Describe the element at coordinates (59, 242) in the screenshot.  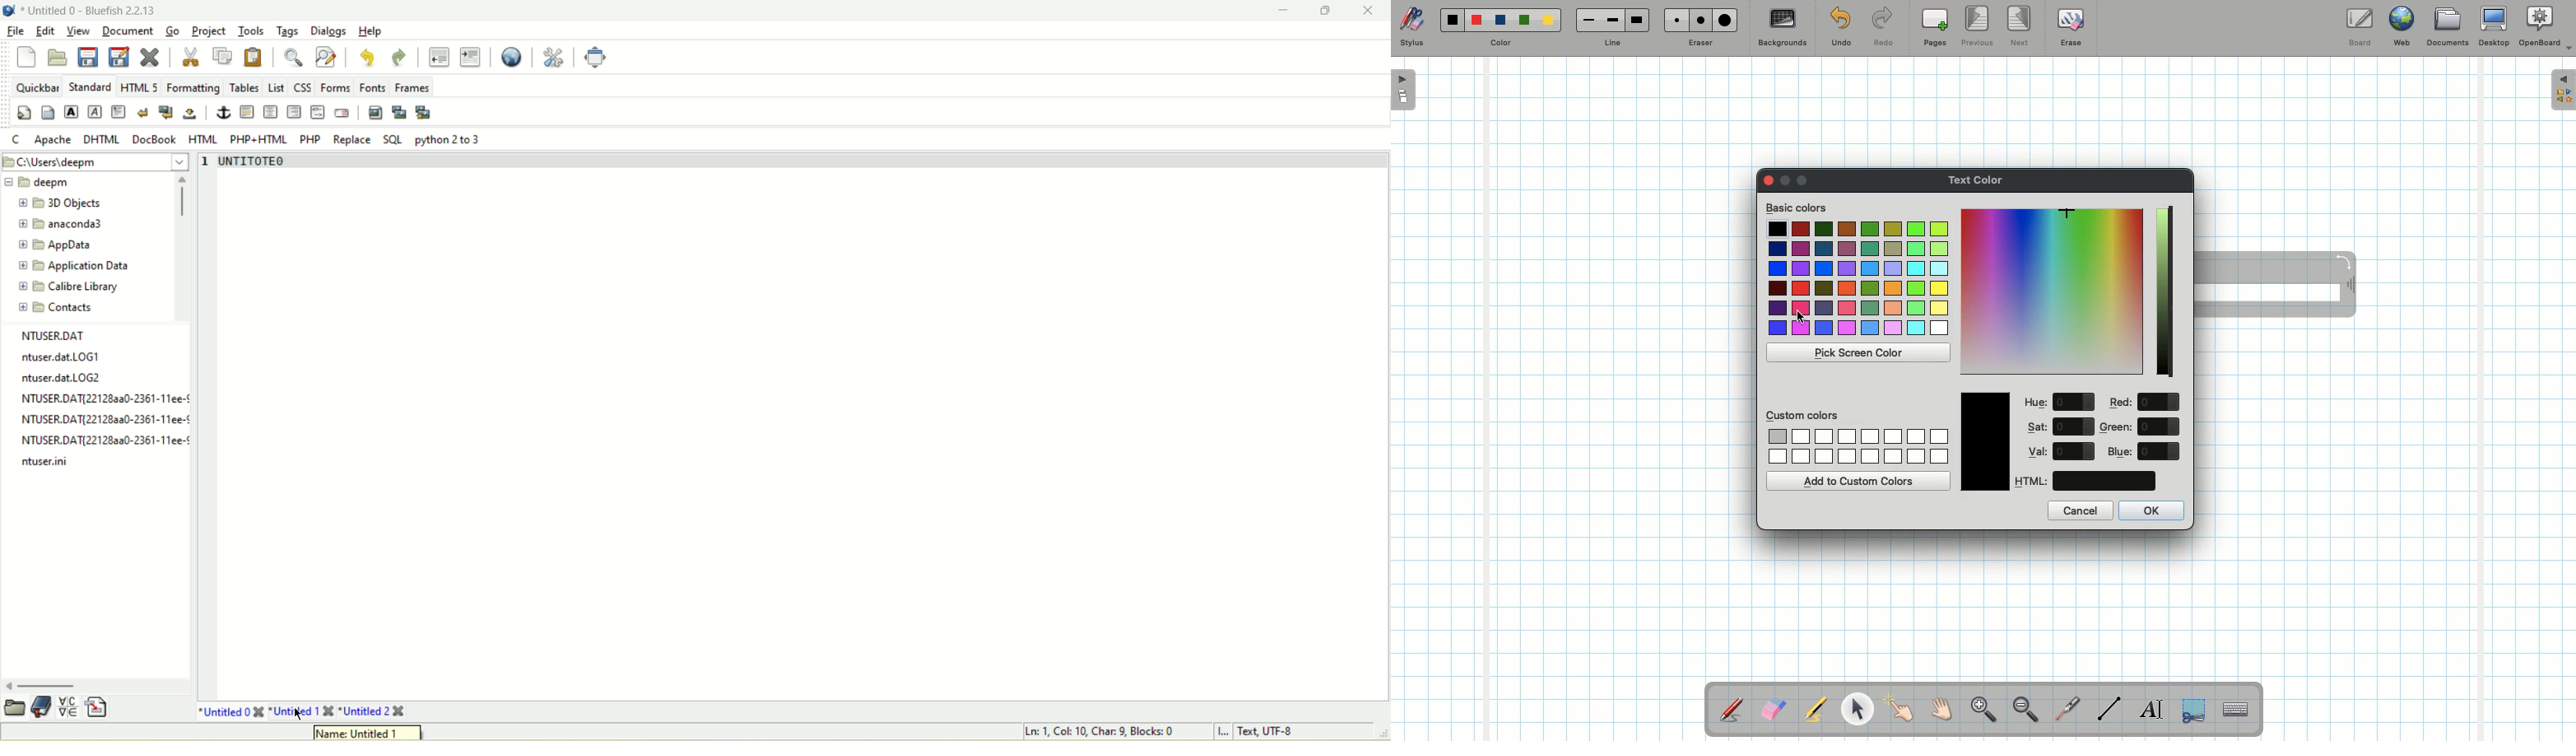
I see `appdata` at that location.